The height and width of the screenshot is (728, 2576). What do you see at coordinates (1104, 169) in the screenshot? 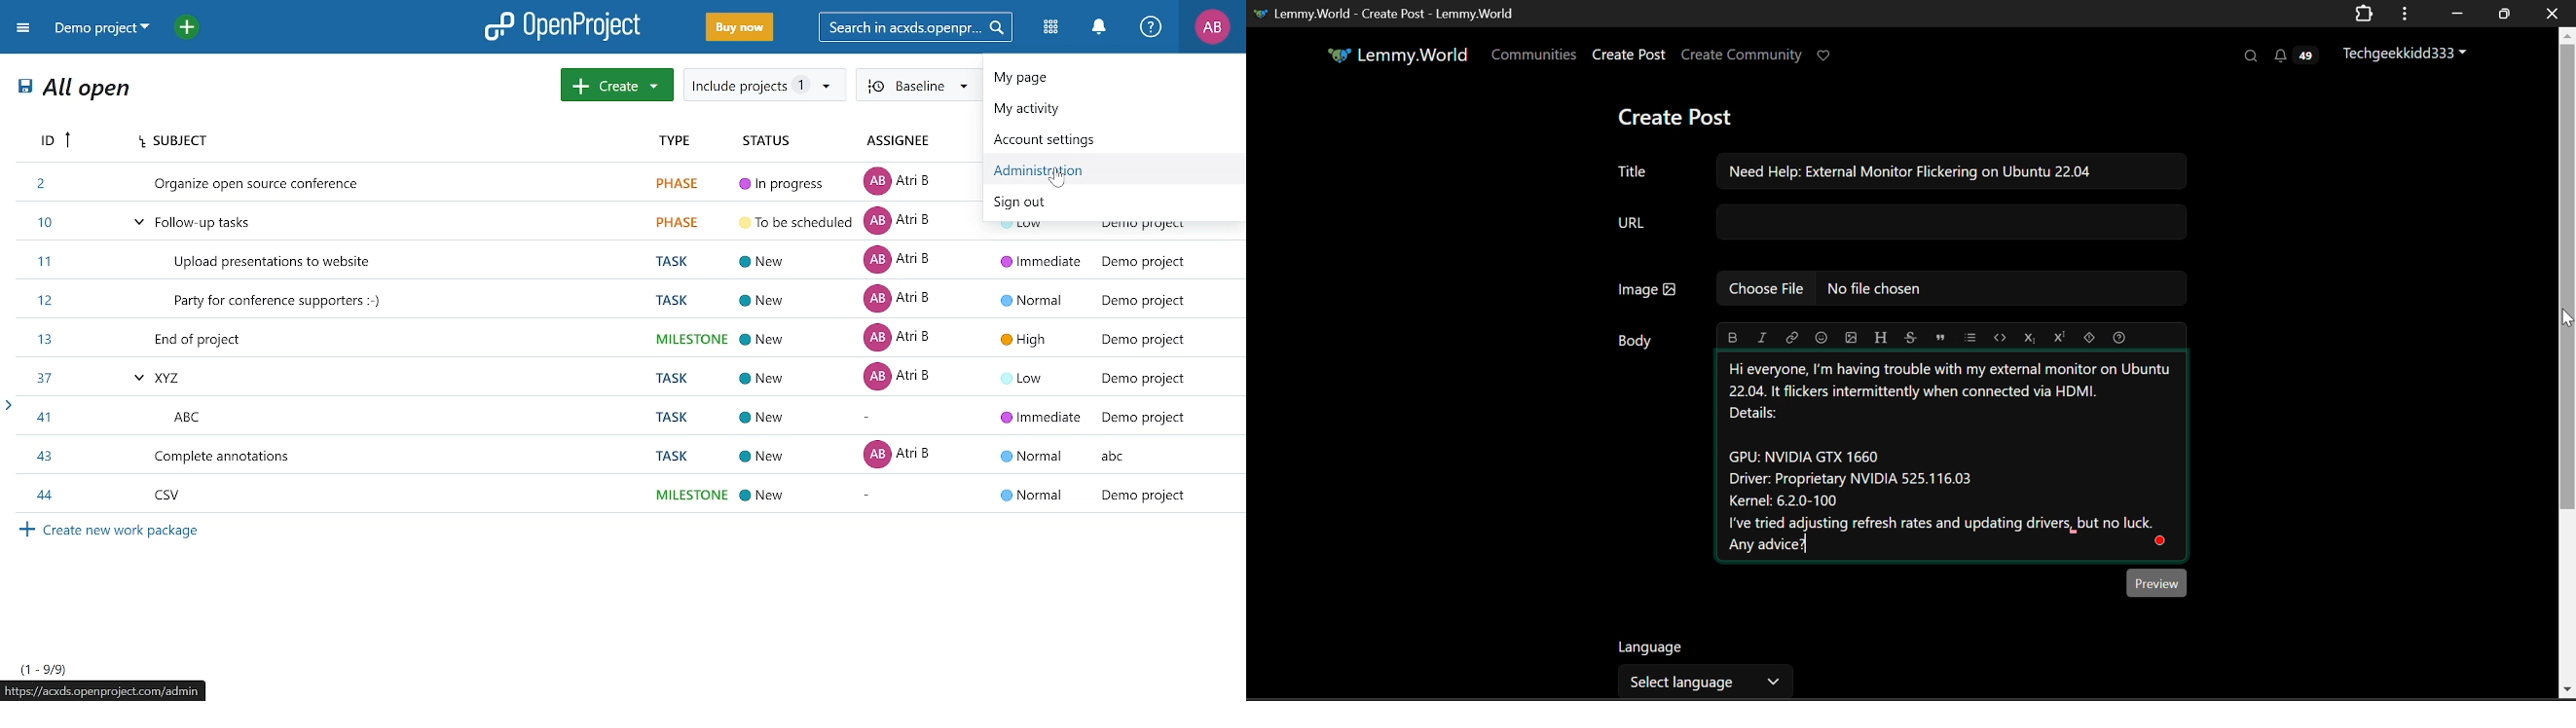
I see `administration` at bounding box center [1104, 169].